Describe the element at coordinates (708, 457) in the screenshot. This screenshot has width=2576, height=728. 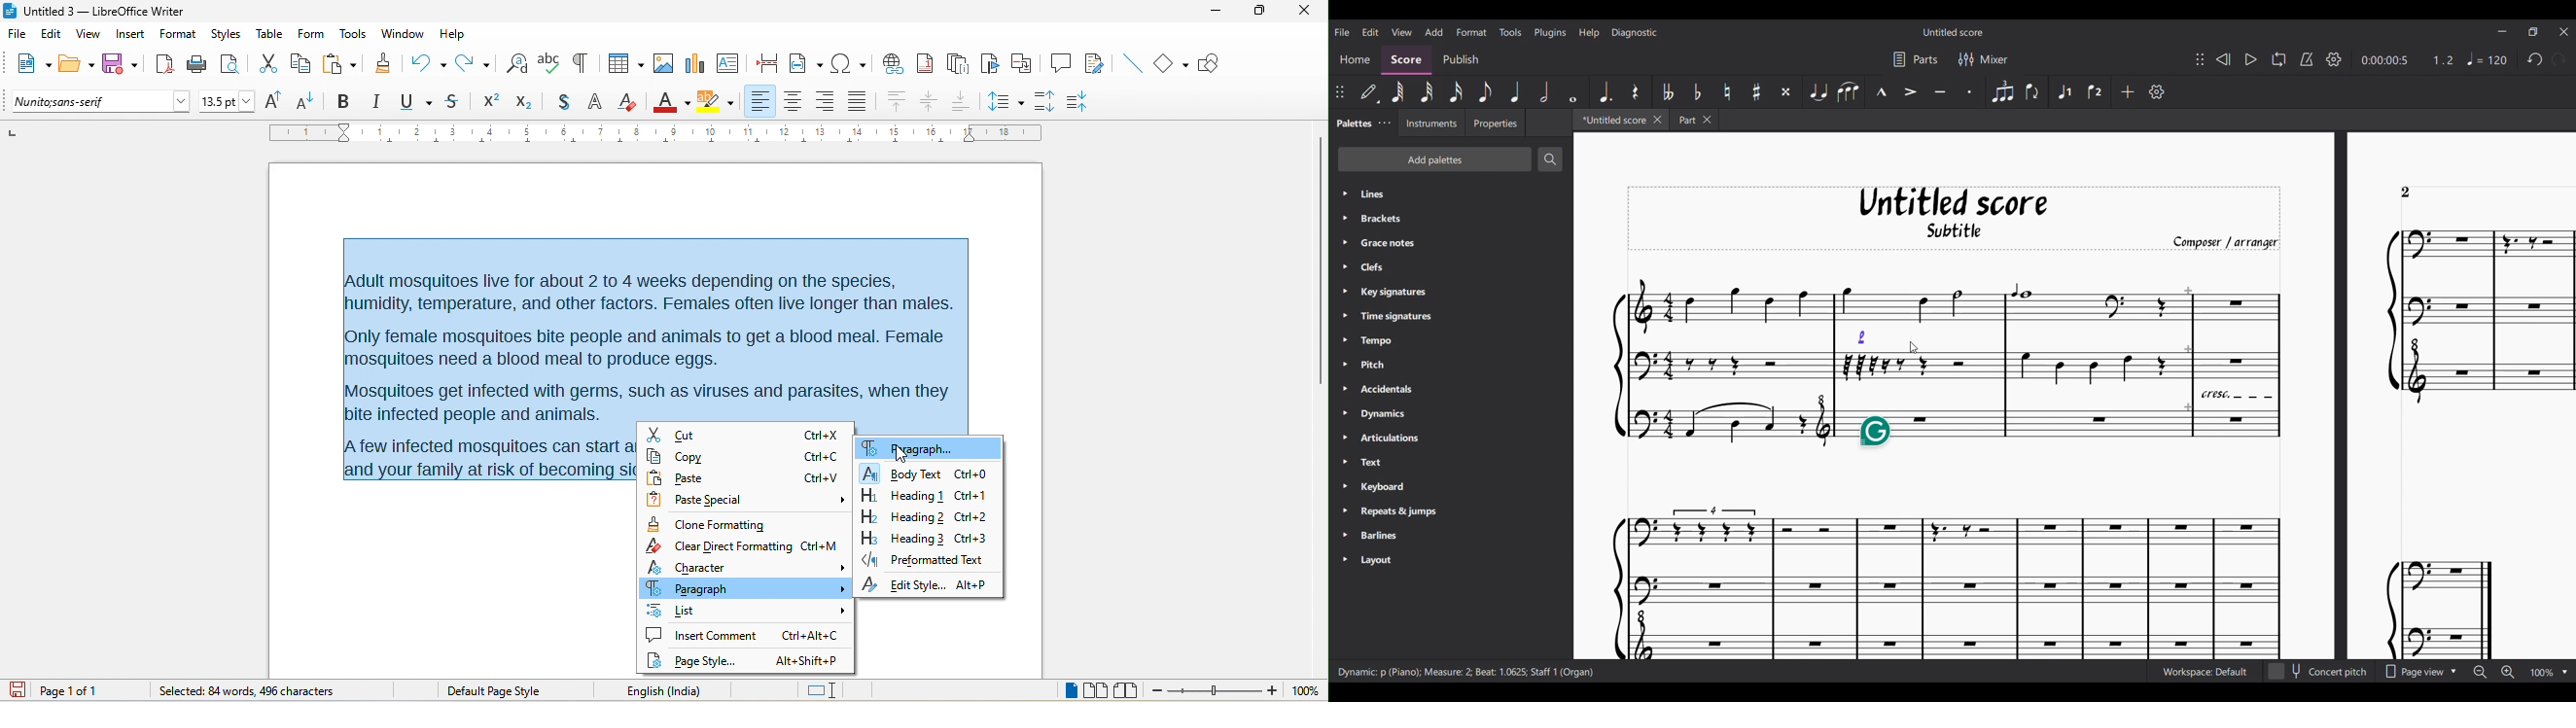
I see `copy` at that location.